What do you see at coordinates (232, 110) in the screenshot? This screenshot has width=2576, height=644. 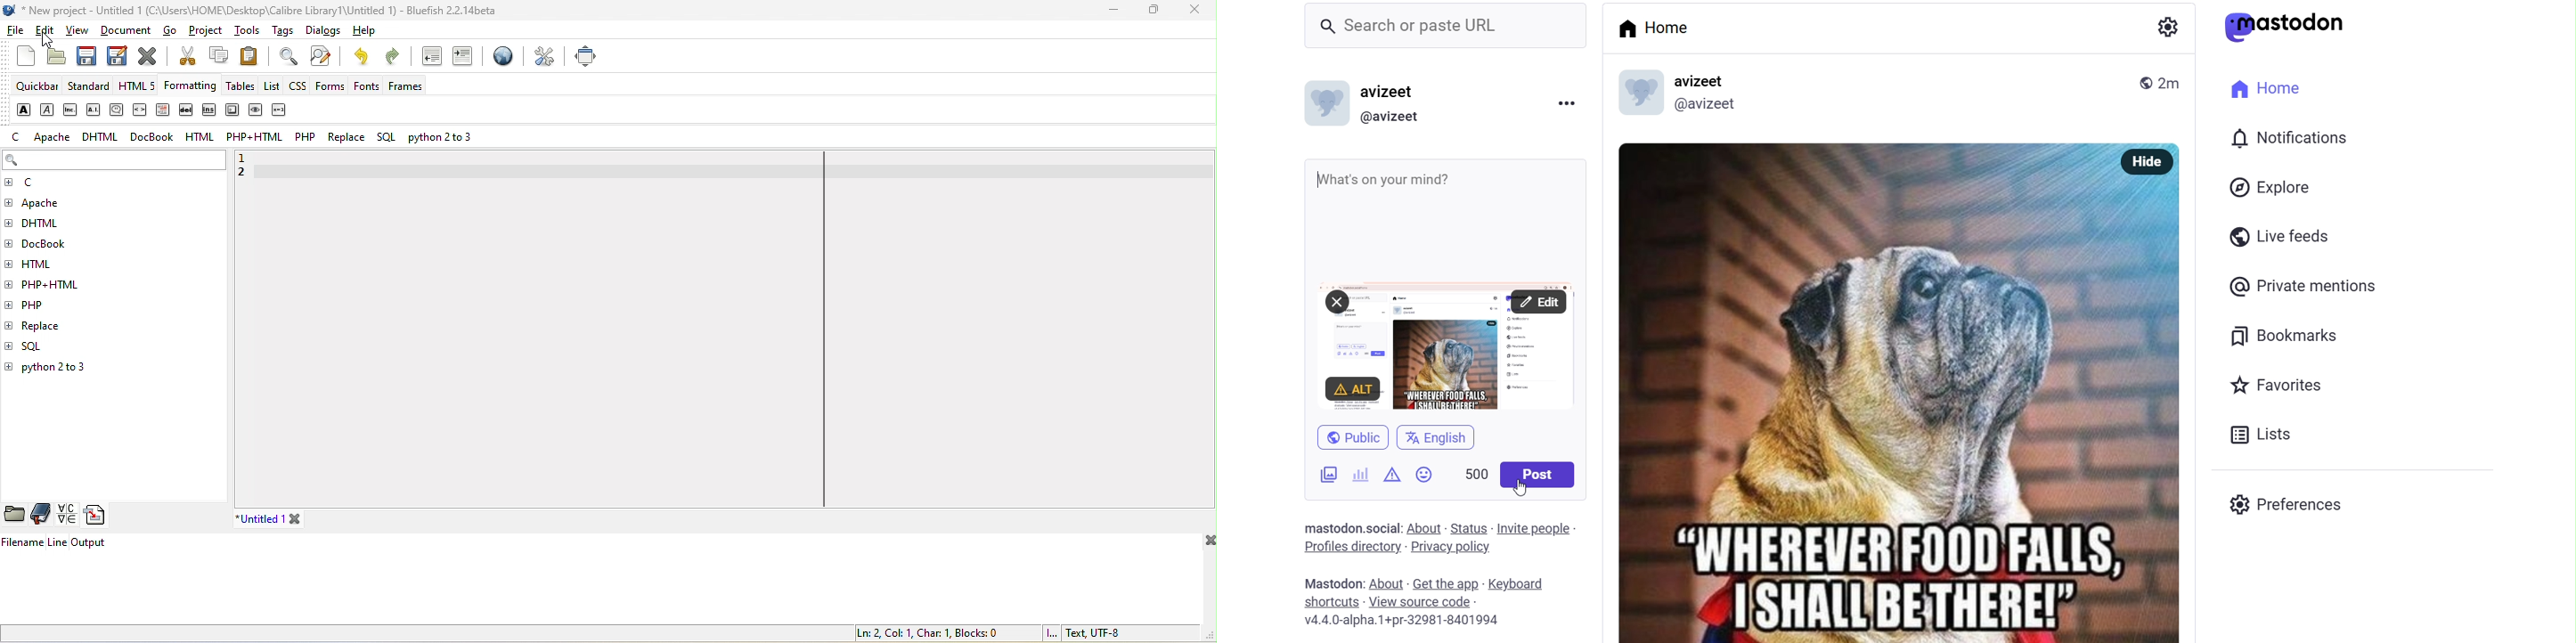 I see `keyboard` at bounding box center [232, 110].